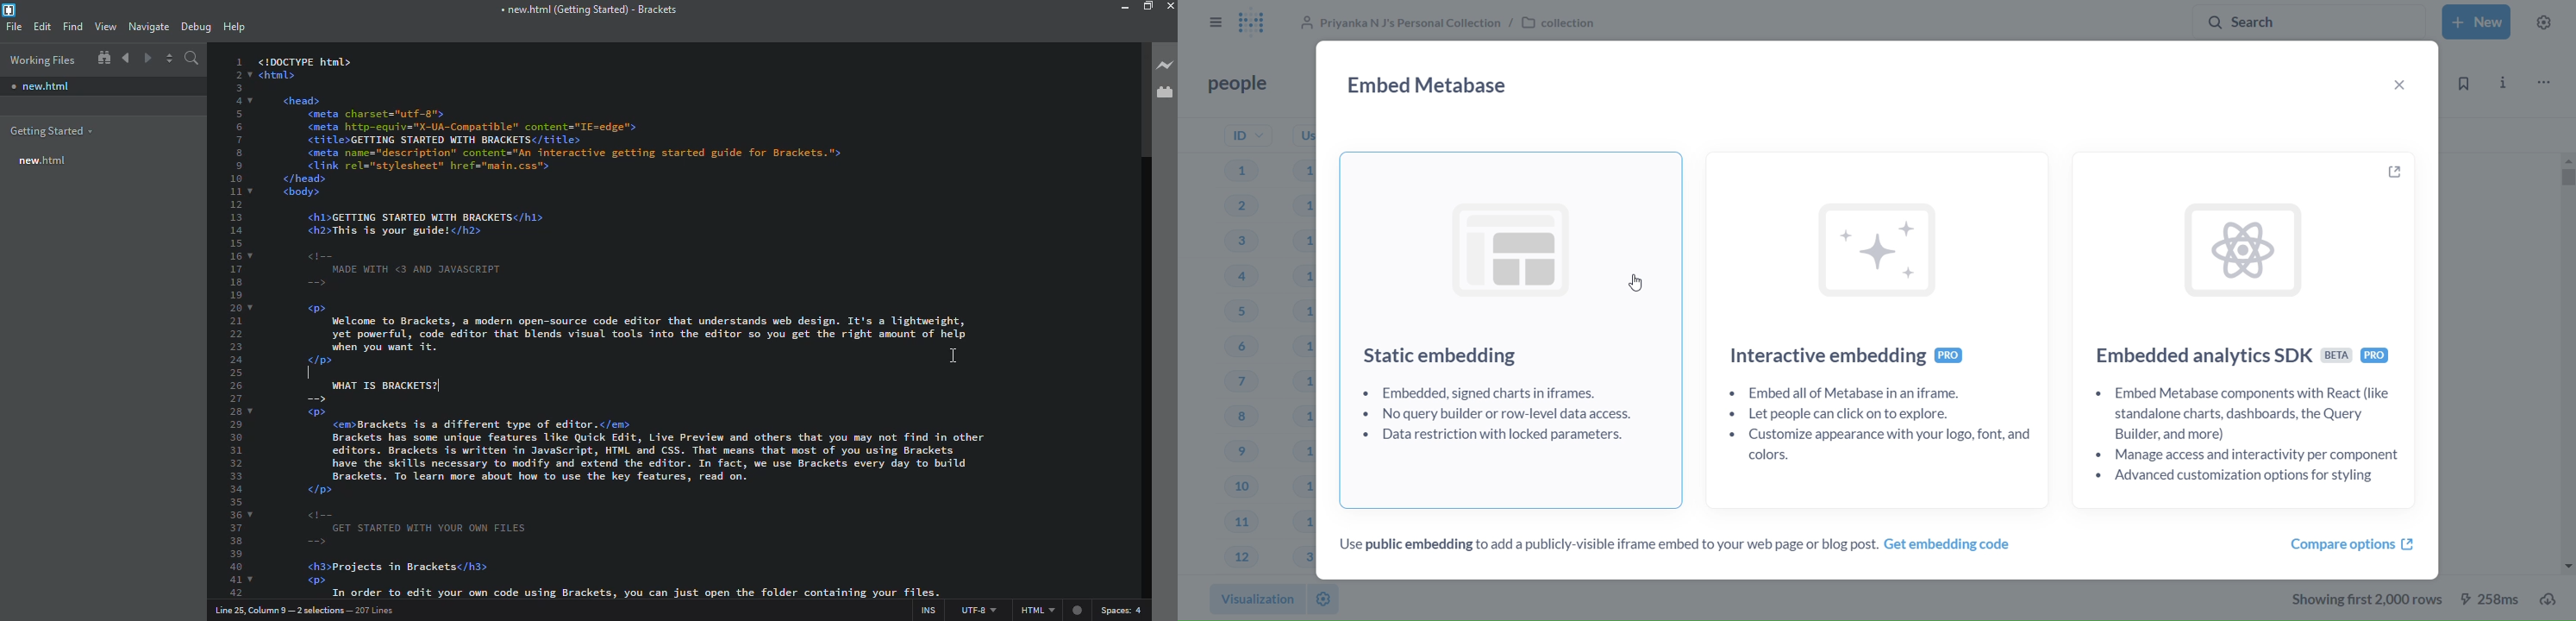 This screenshot has width=2576, height=644. Describe the element at coordinates (1051, 611) in the screenshot. I see `html` at that location.